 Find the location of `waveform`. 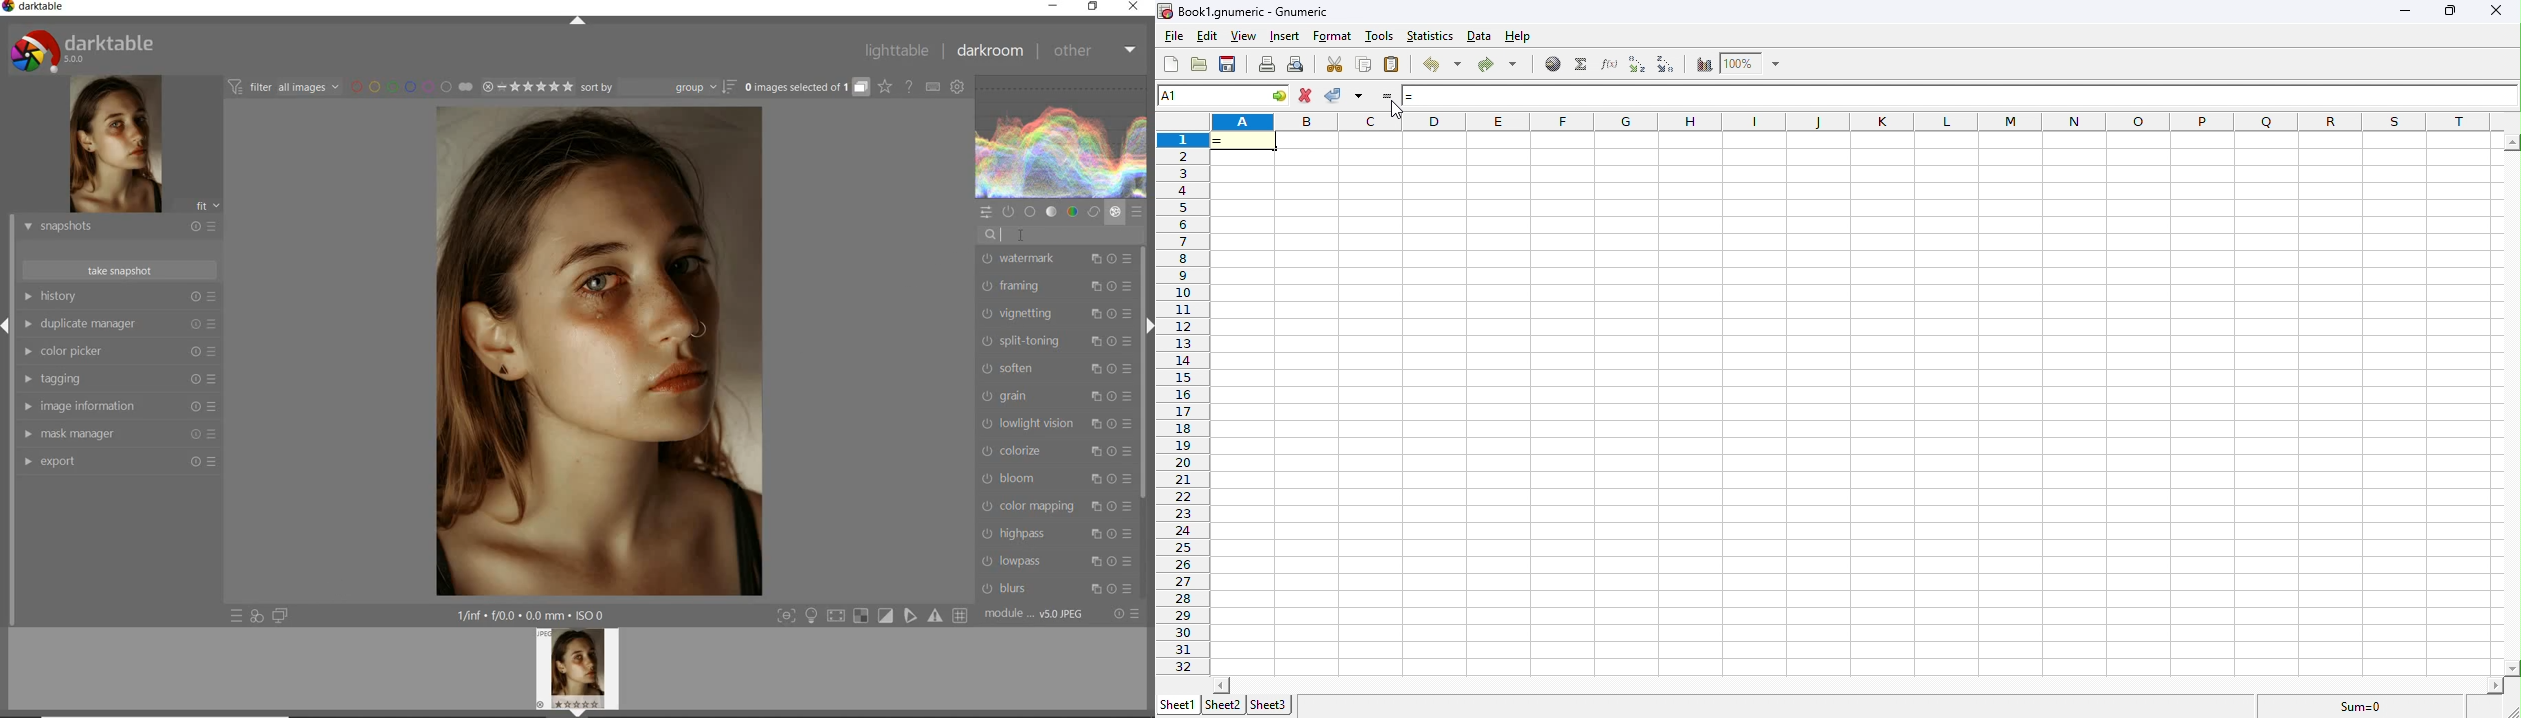

waveform is located at coordinates (1062, 137).